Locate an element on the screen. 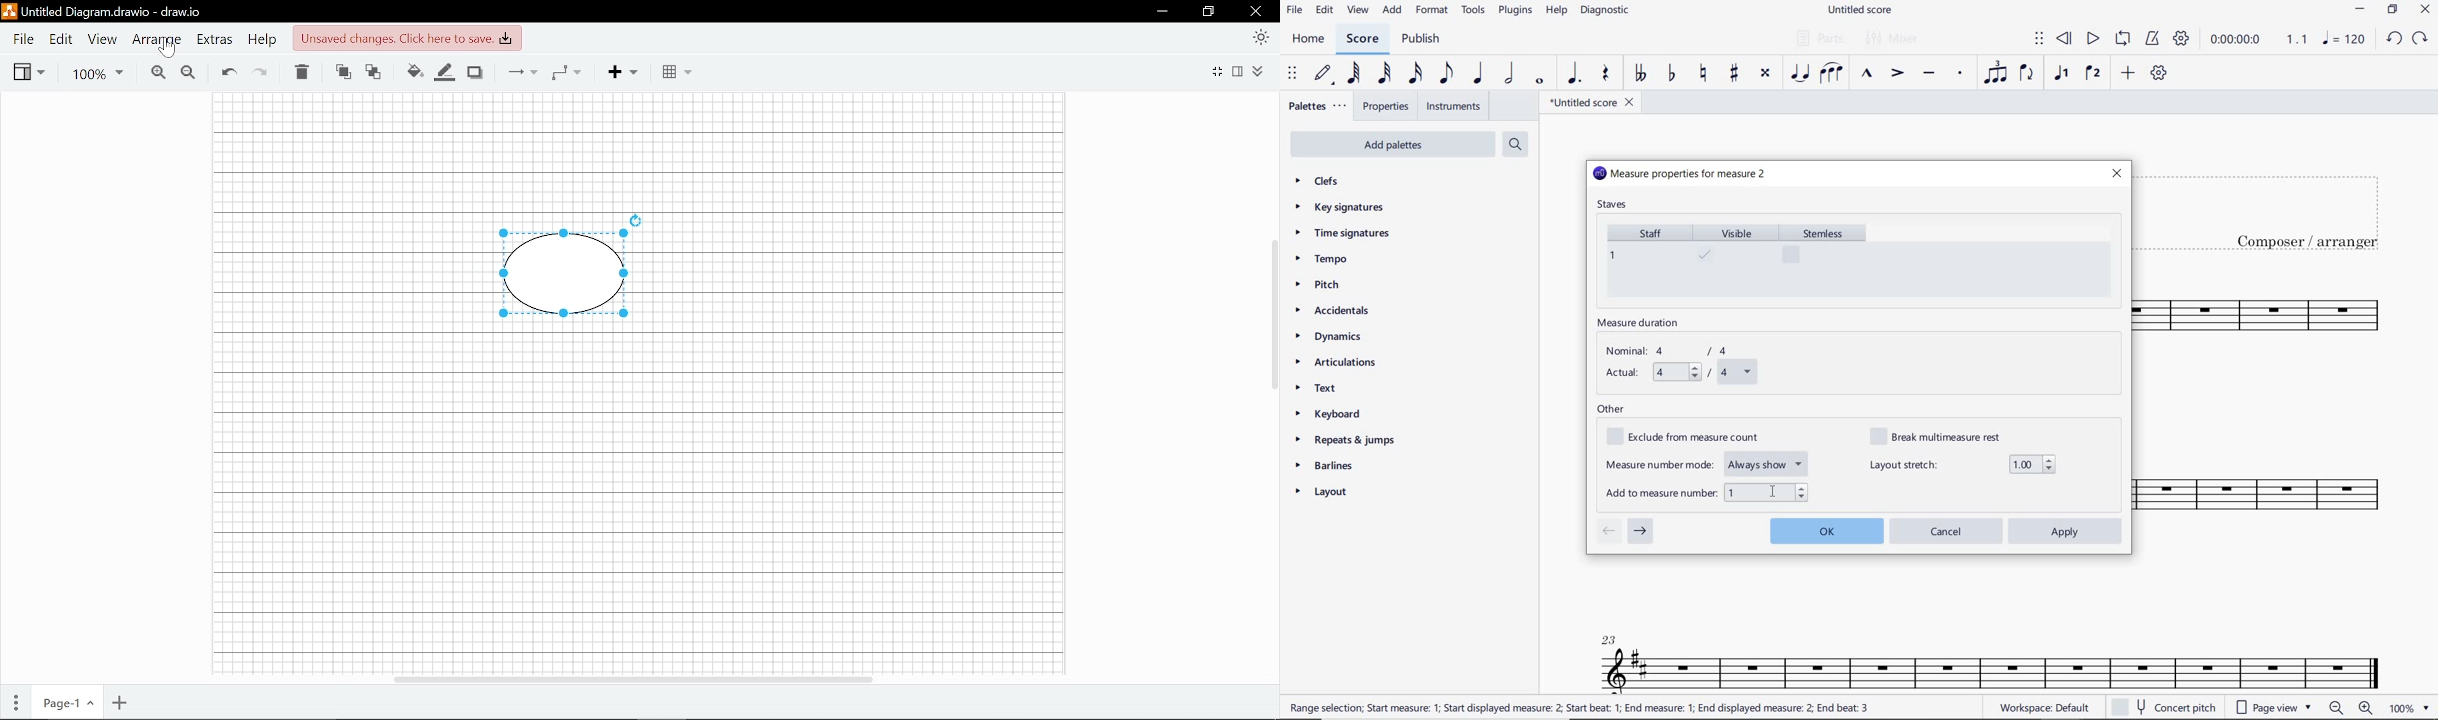 The image size is (2464, 728). Zoom is located at coordinates (93, 73).